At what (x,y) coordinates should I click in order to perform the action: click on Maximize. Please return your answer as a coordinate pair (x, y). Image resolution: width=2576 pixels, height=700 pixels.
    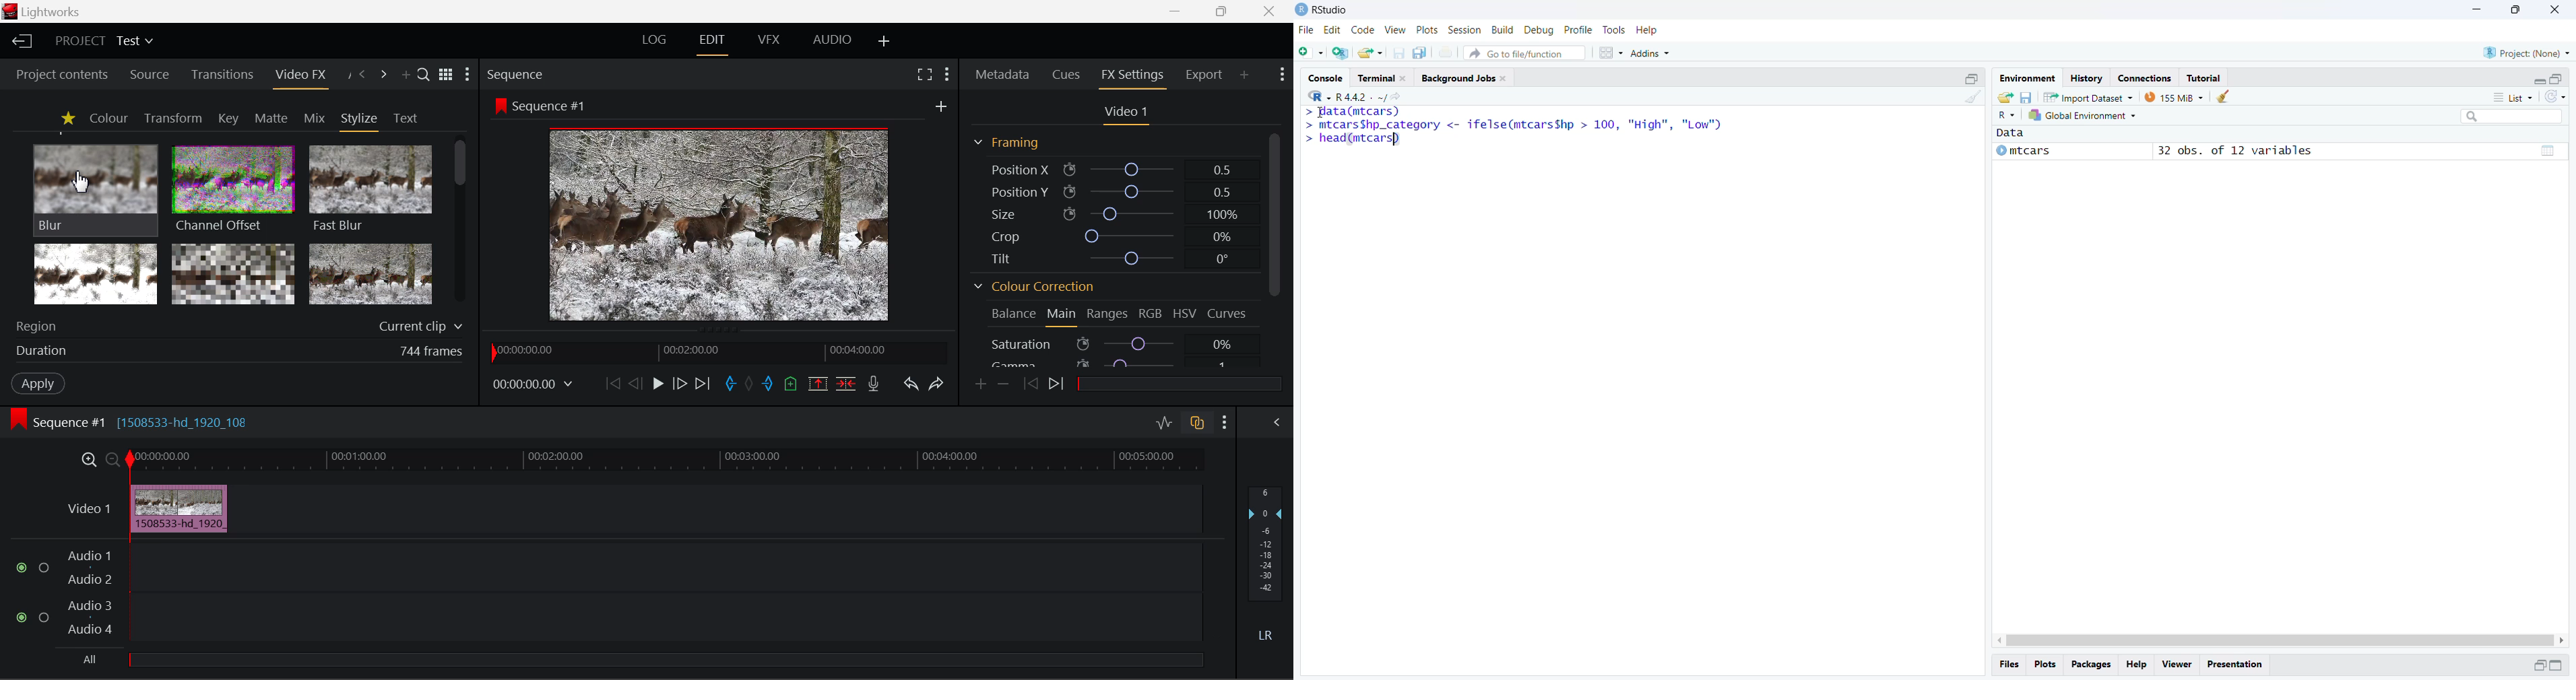
    Looking at the image, I should click on (2557, 77).